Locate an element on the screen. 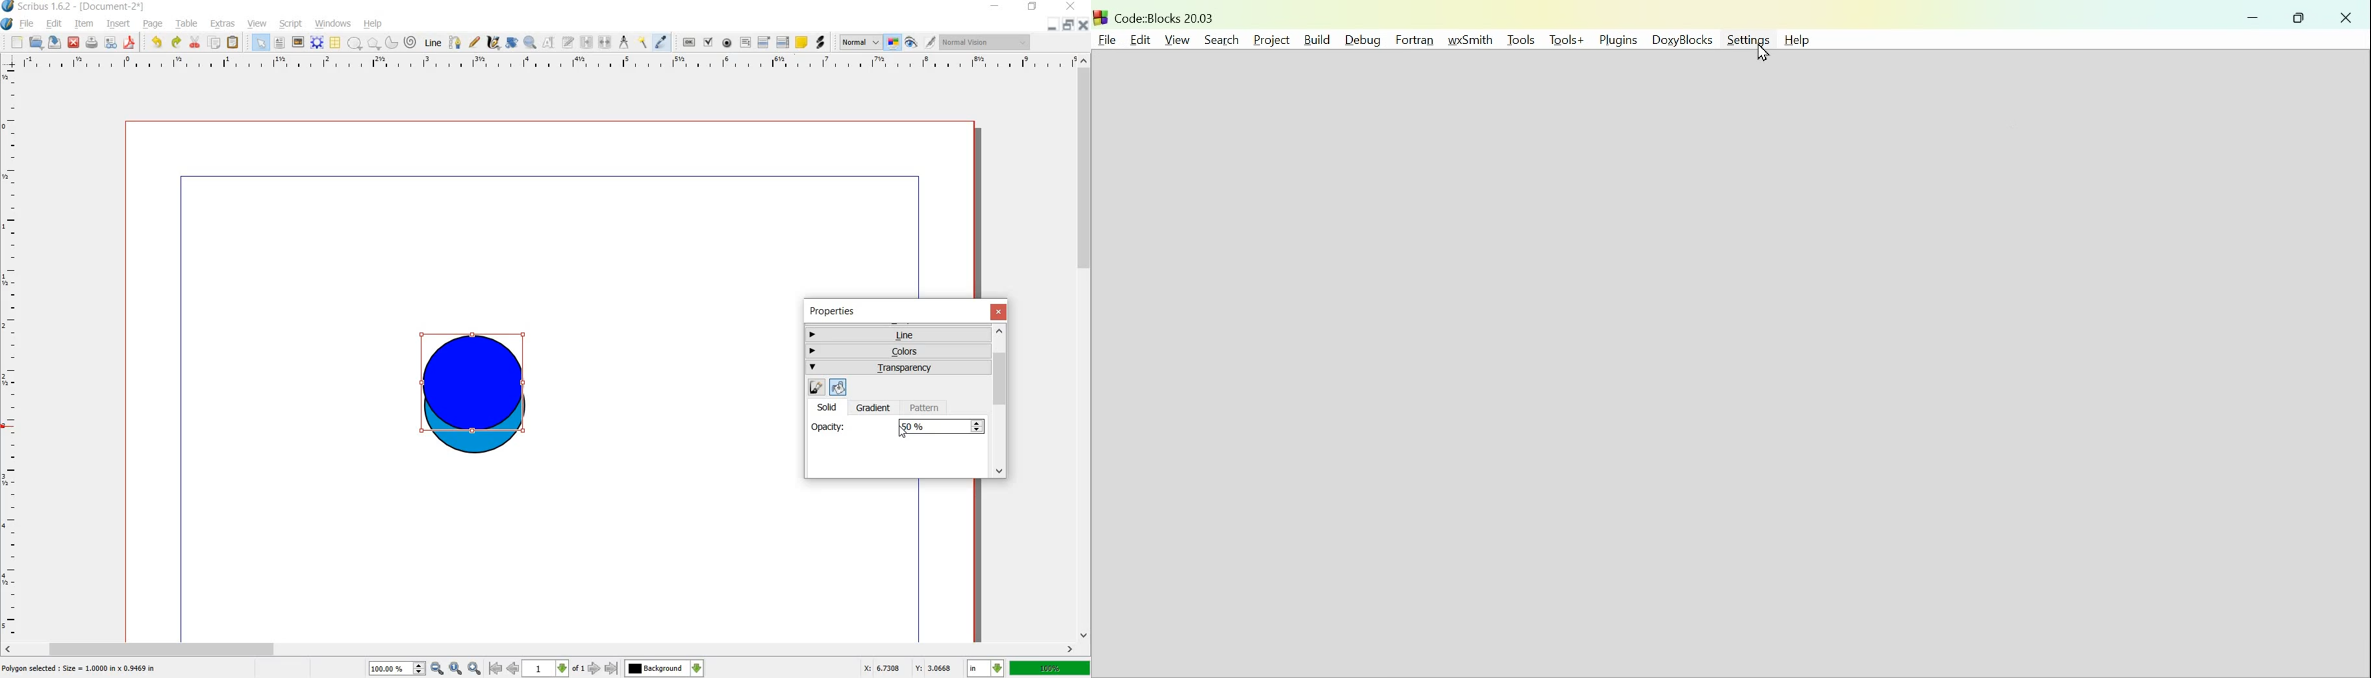 This screenshot has height=700, width=2380. bezier curve is located at coordinates (455, 43).